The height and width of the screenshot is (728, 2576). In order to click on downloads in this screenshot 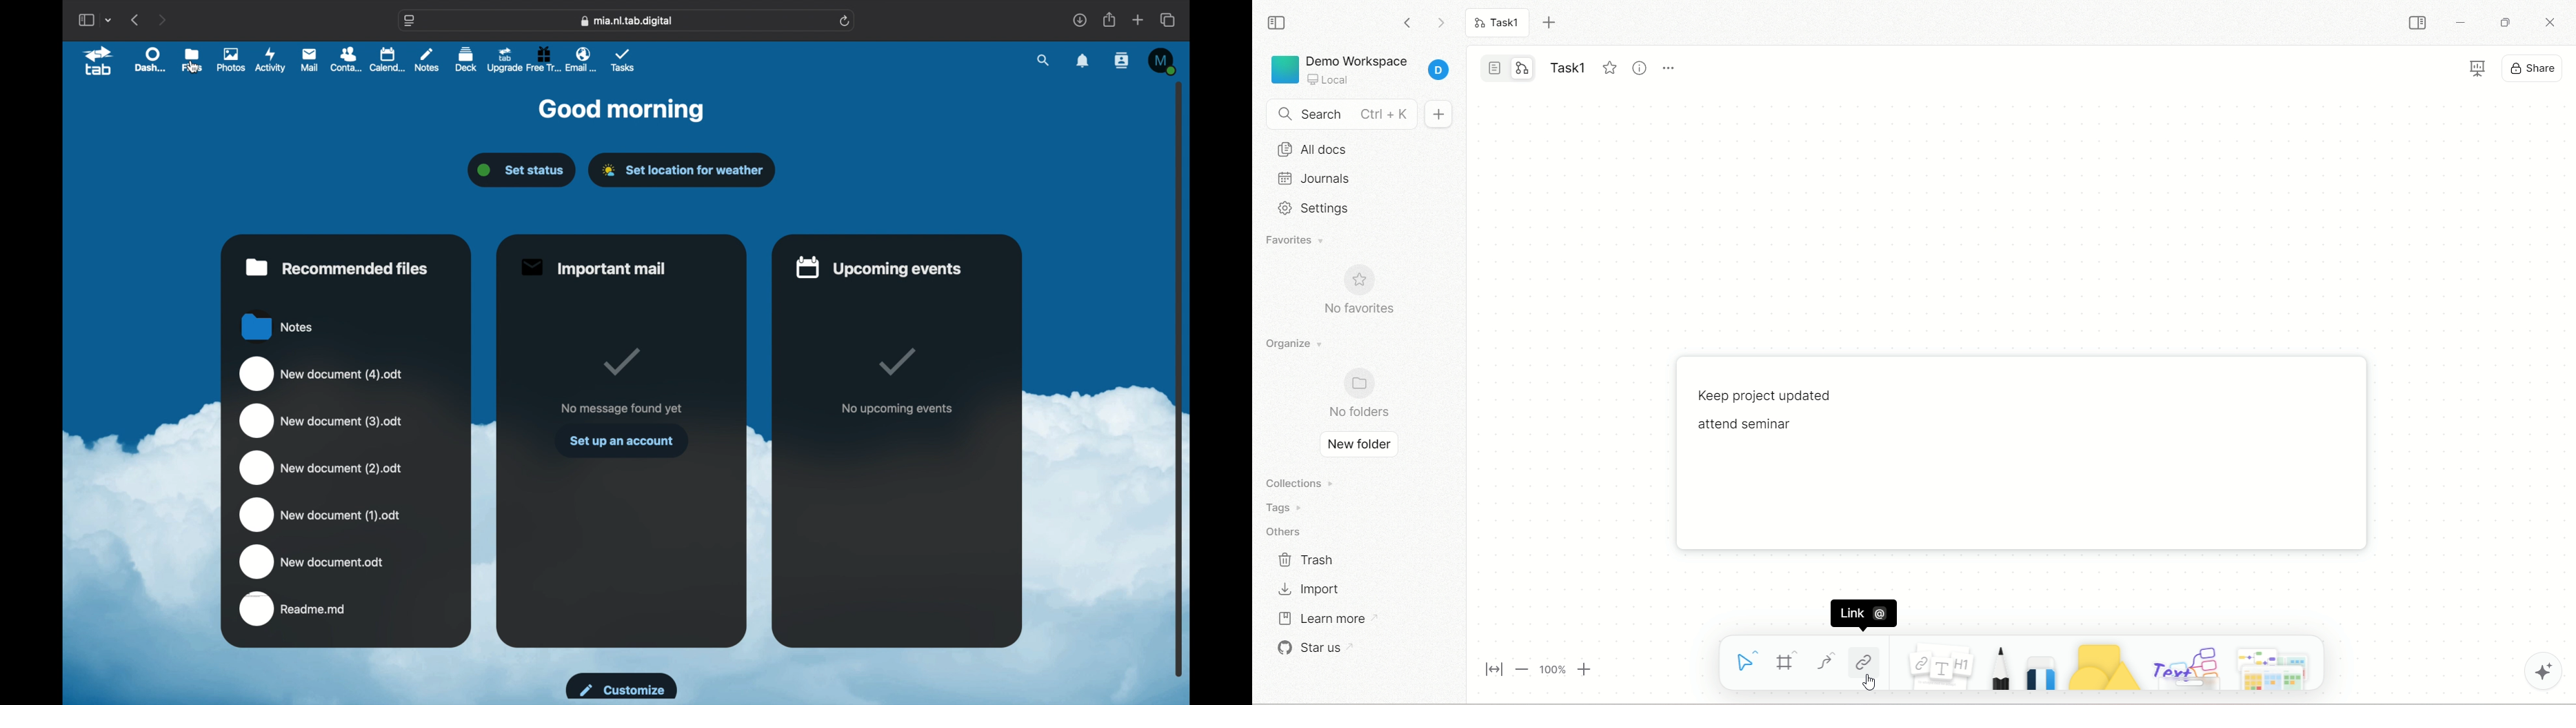, I will do `click(1080, 20)`.